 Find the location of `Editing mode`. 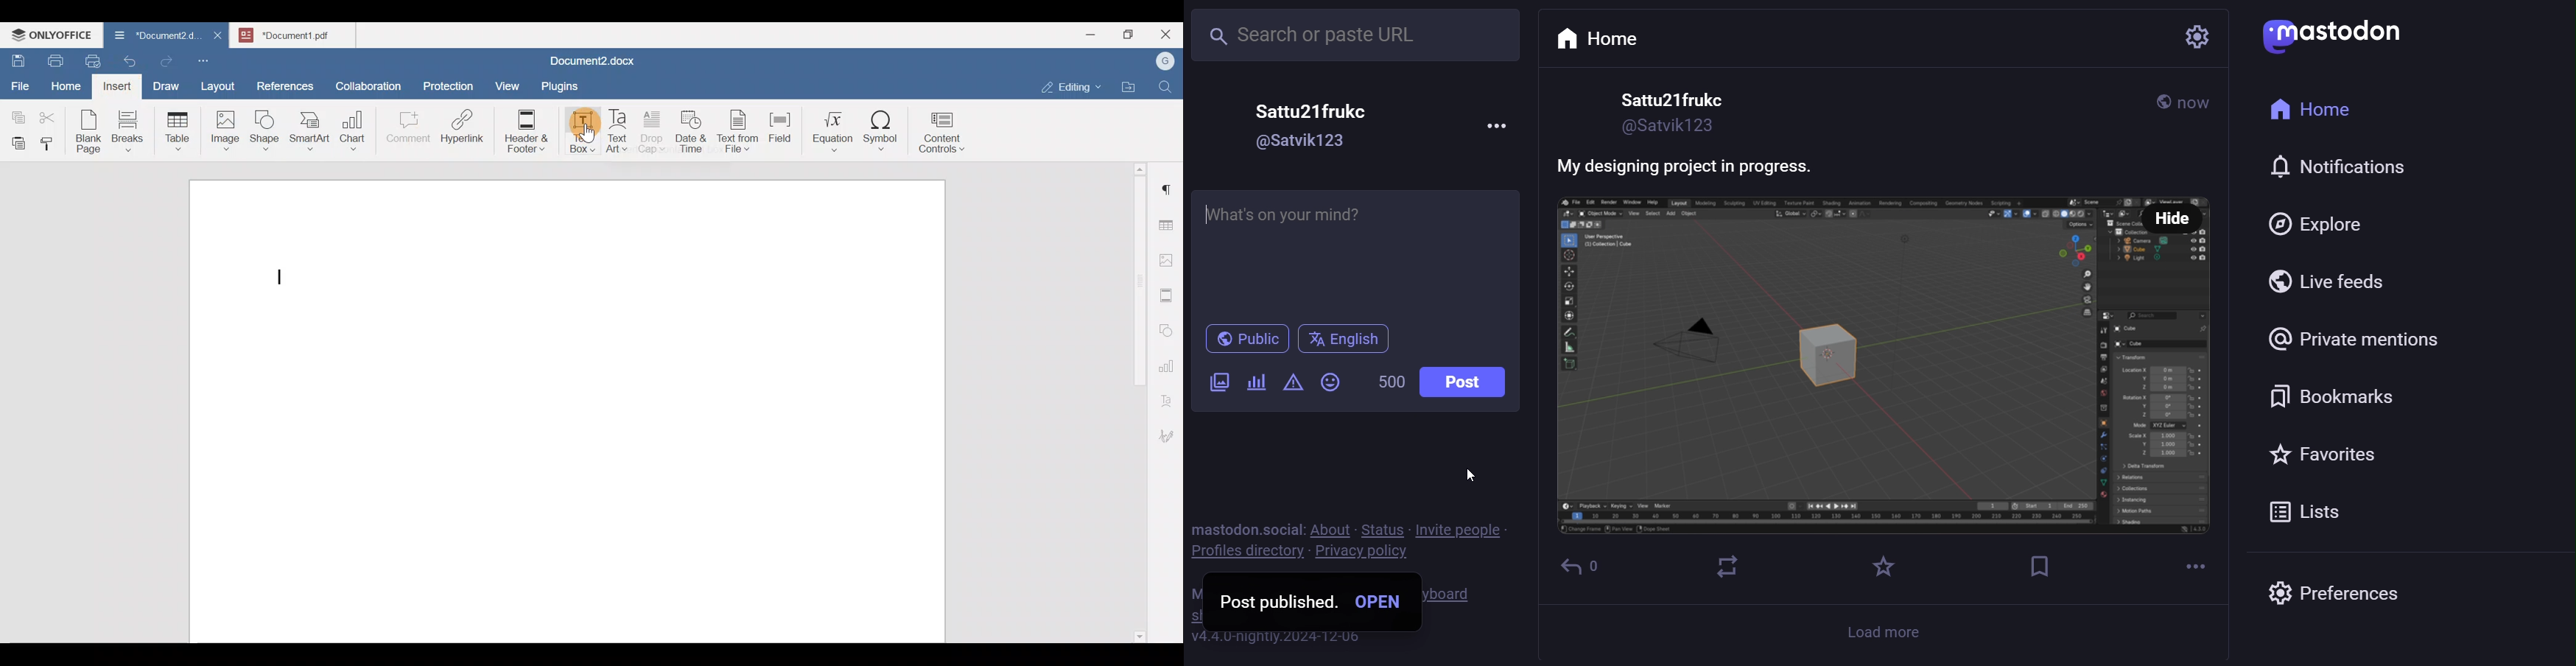

Editing mode is located at coordinates (1072, 84).